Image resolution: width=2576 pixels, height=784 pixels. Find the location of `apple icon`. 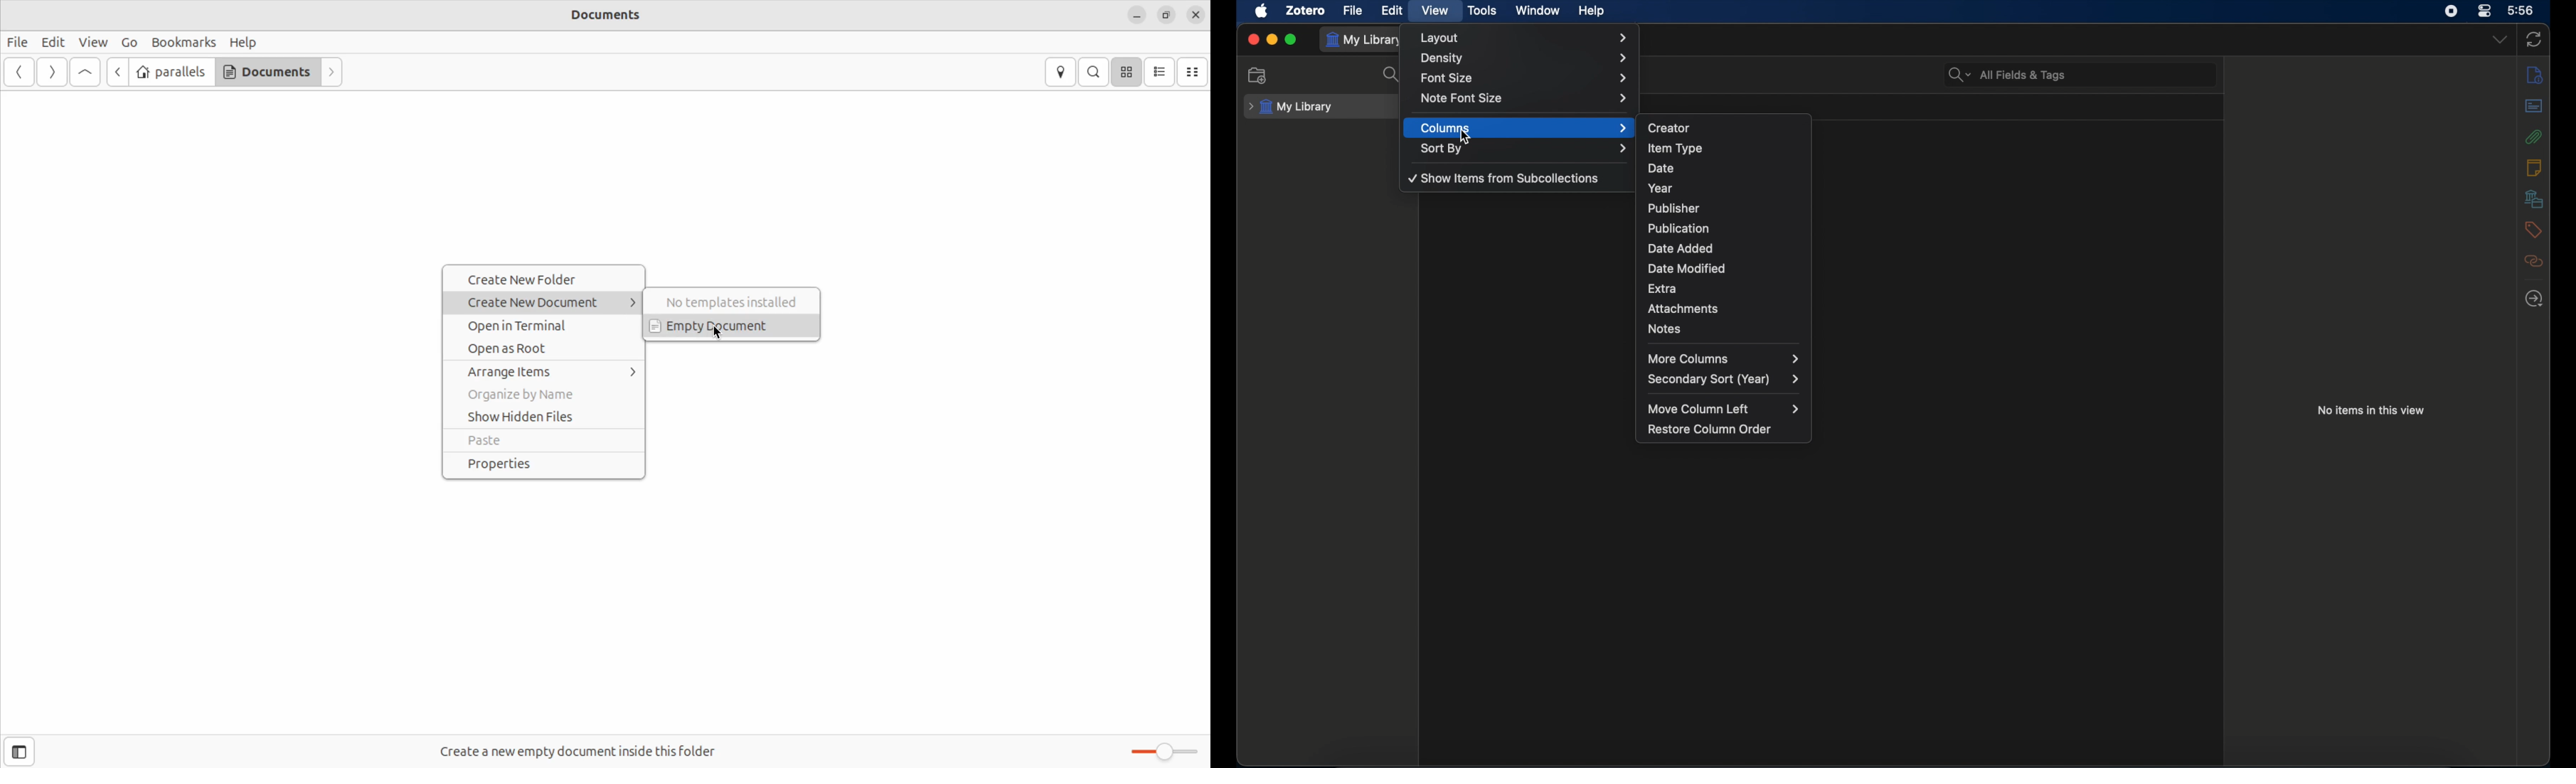

apple icon is located at coordinates (1262, 11).